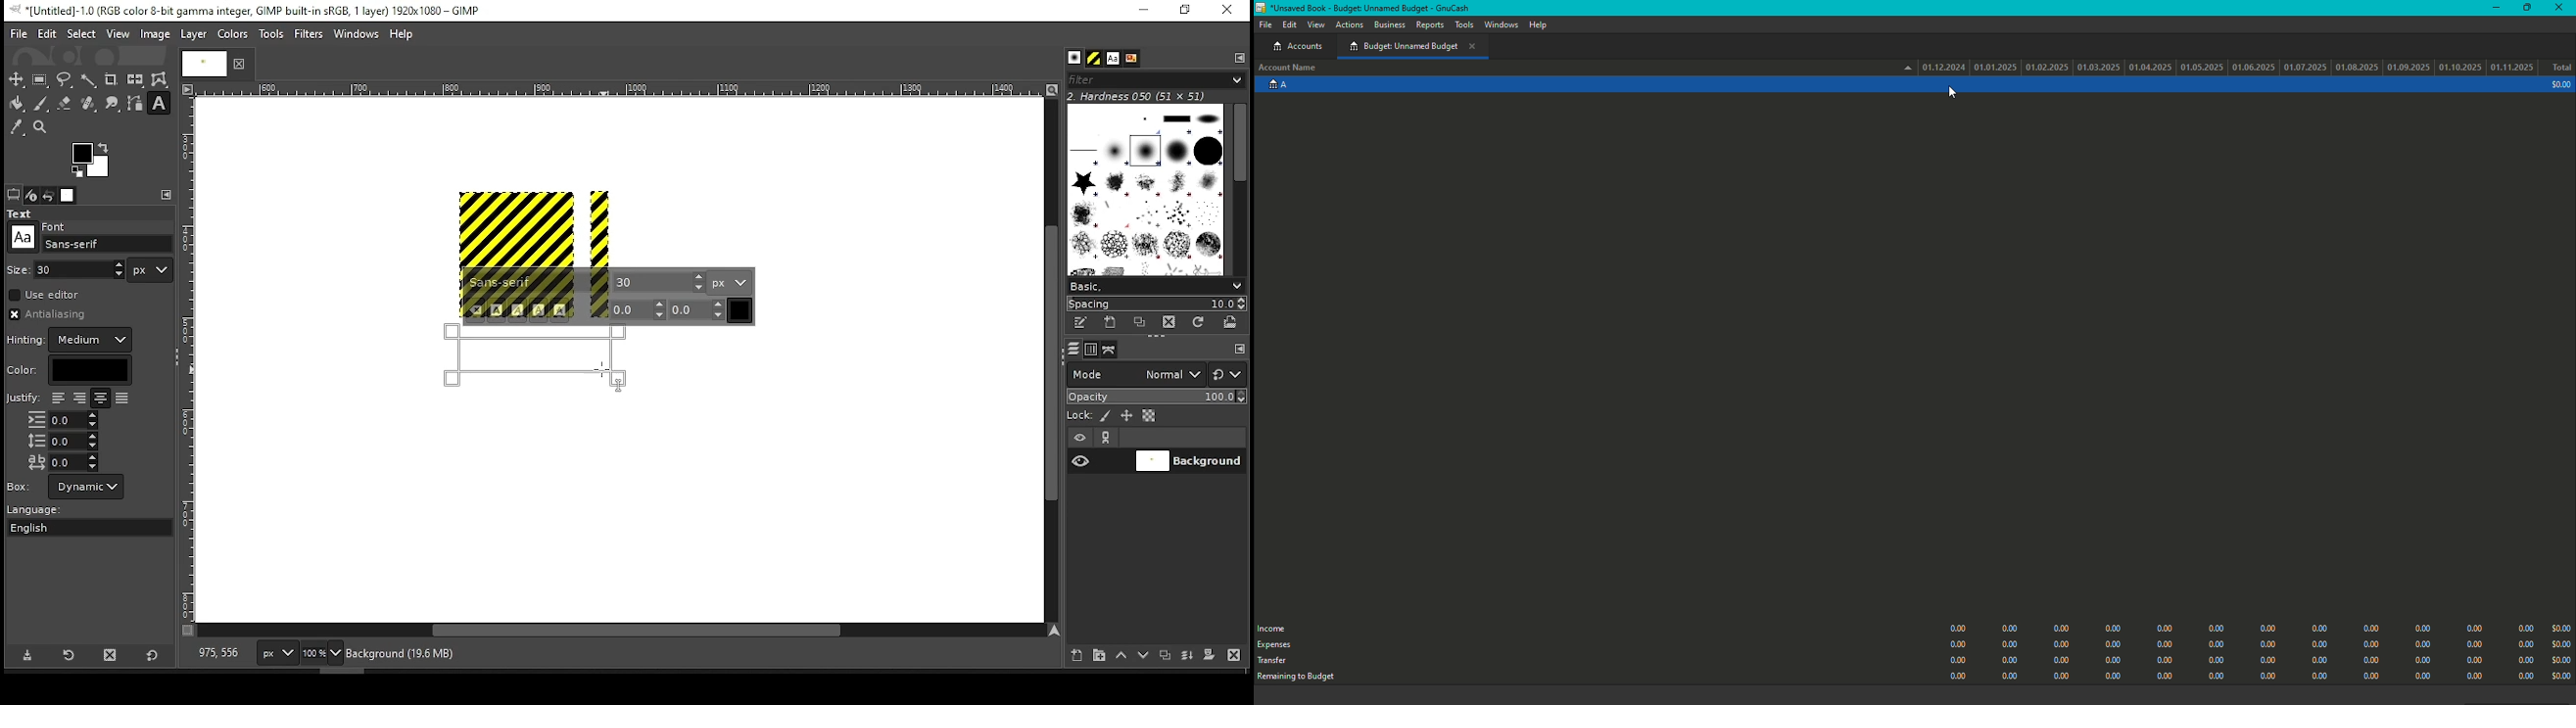  I want to click on $0, so click(2256, 649).